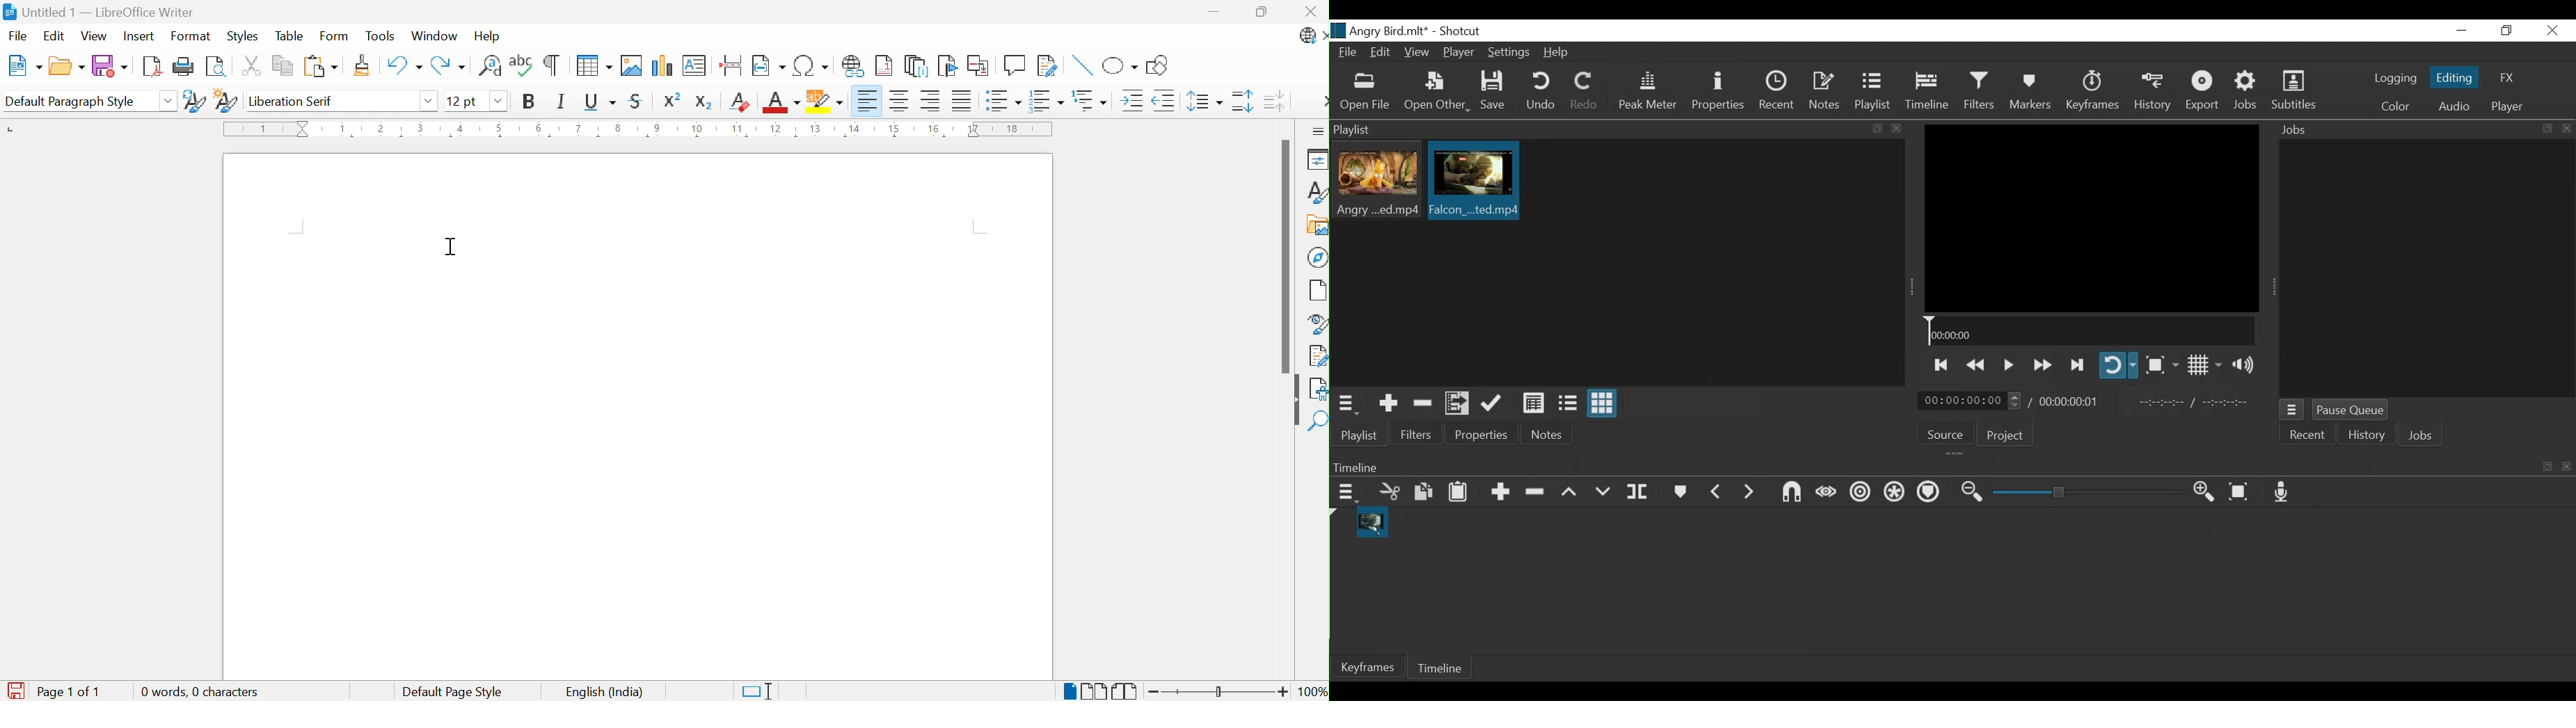 The image size is (2576, 728). I want to click on Current duration, so click(1969, 401).